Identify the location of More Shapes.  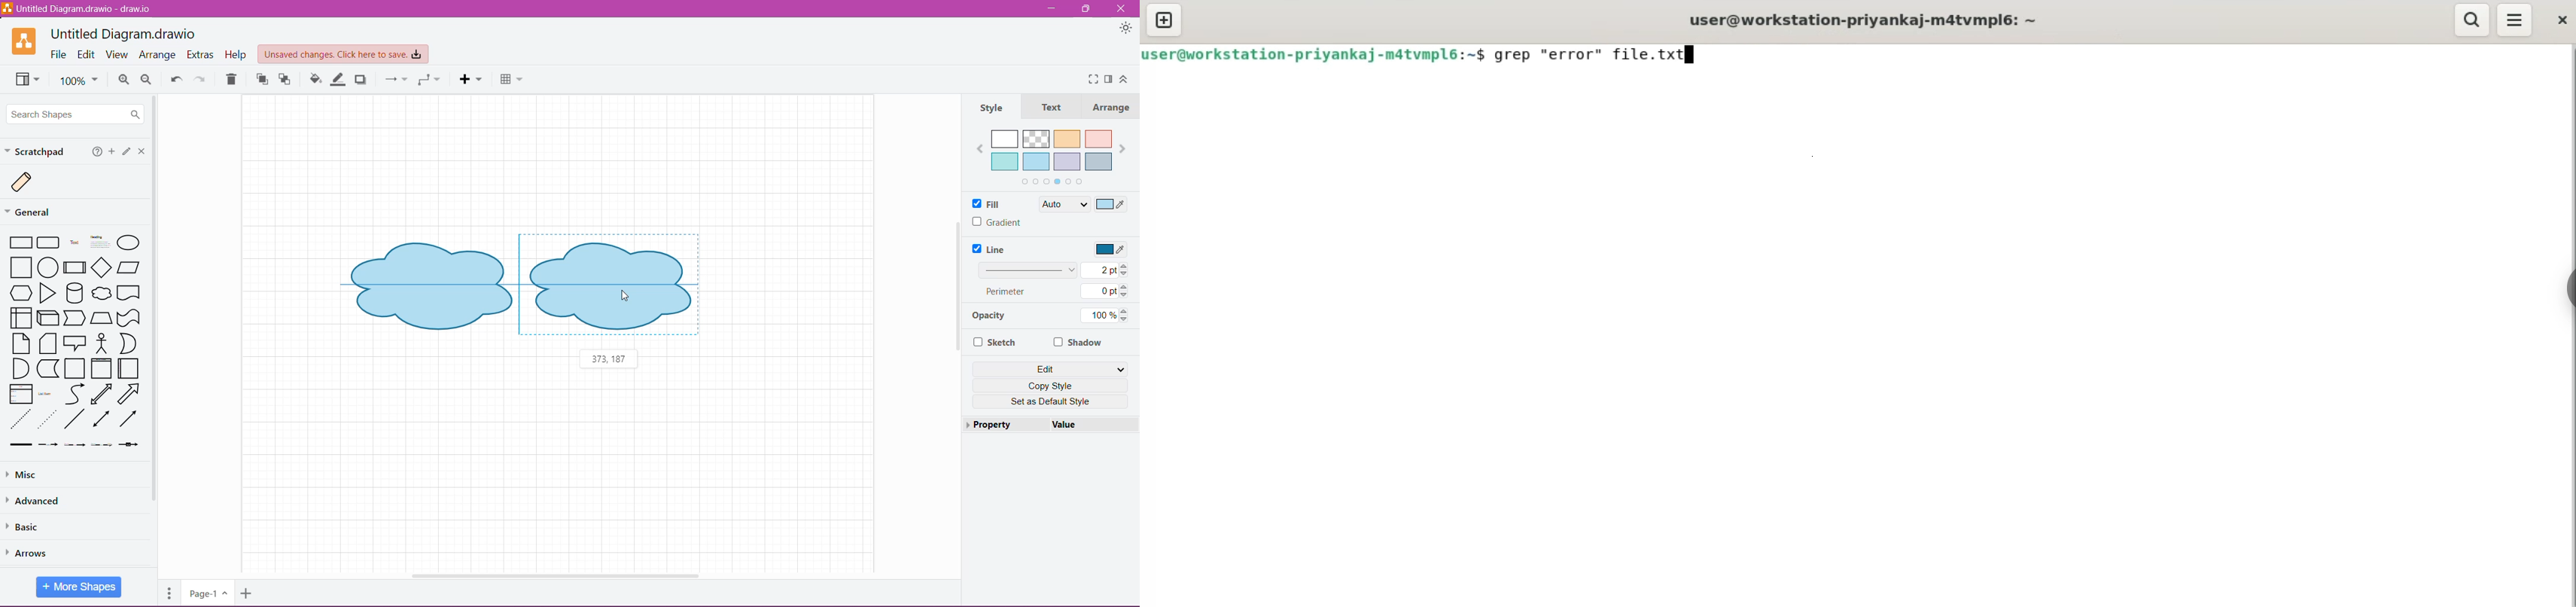
(78, 588).